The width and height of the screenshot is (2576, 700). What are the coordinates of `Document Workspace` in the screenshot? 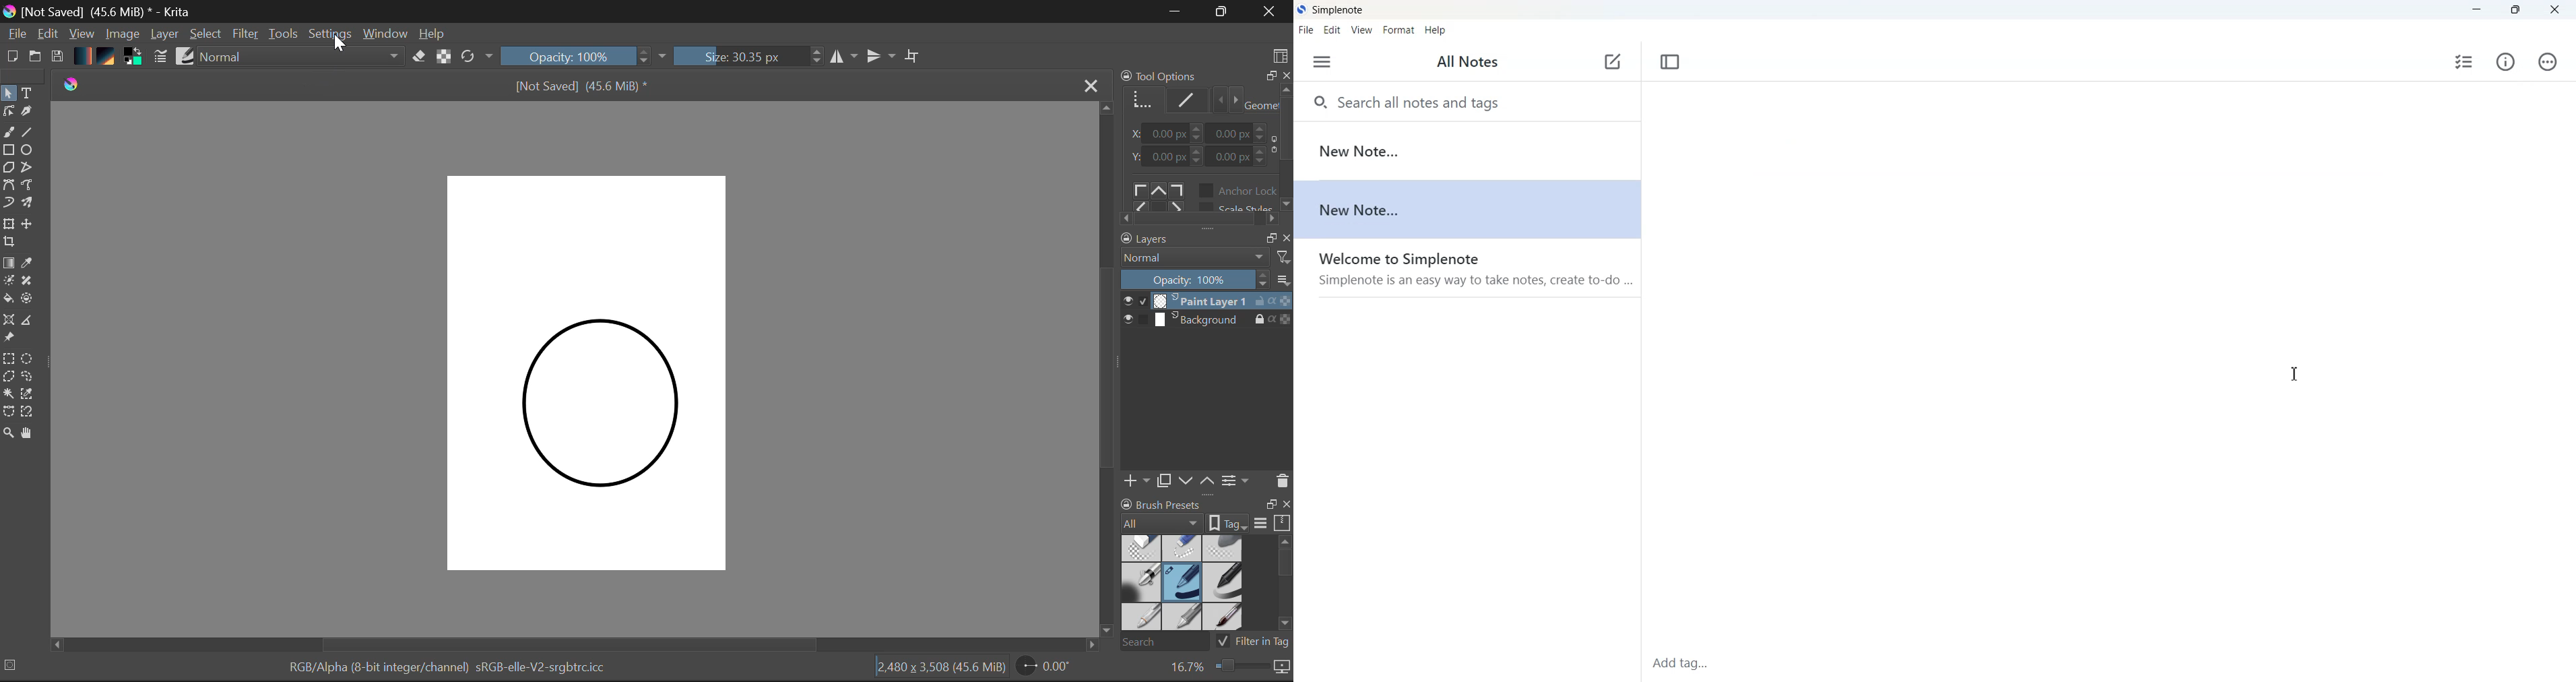 It's located at (590, 373).